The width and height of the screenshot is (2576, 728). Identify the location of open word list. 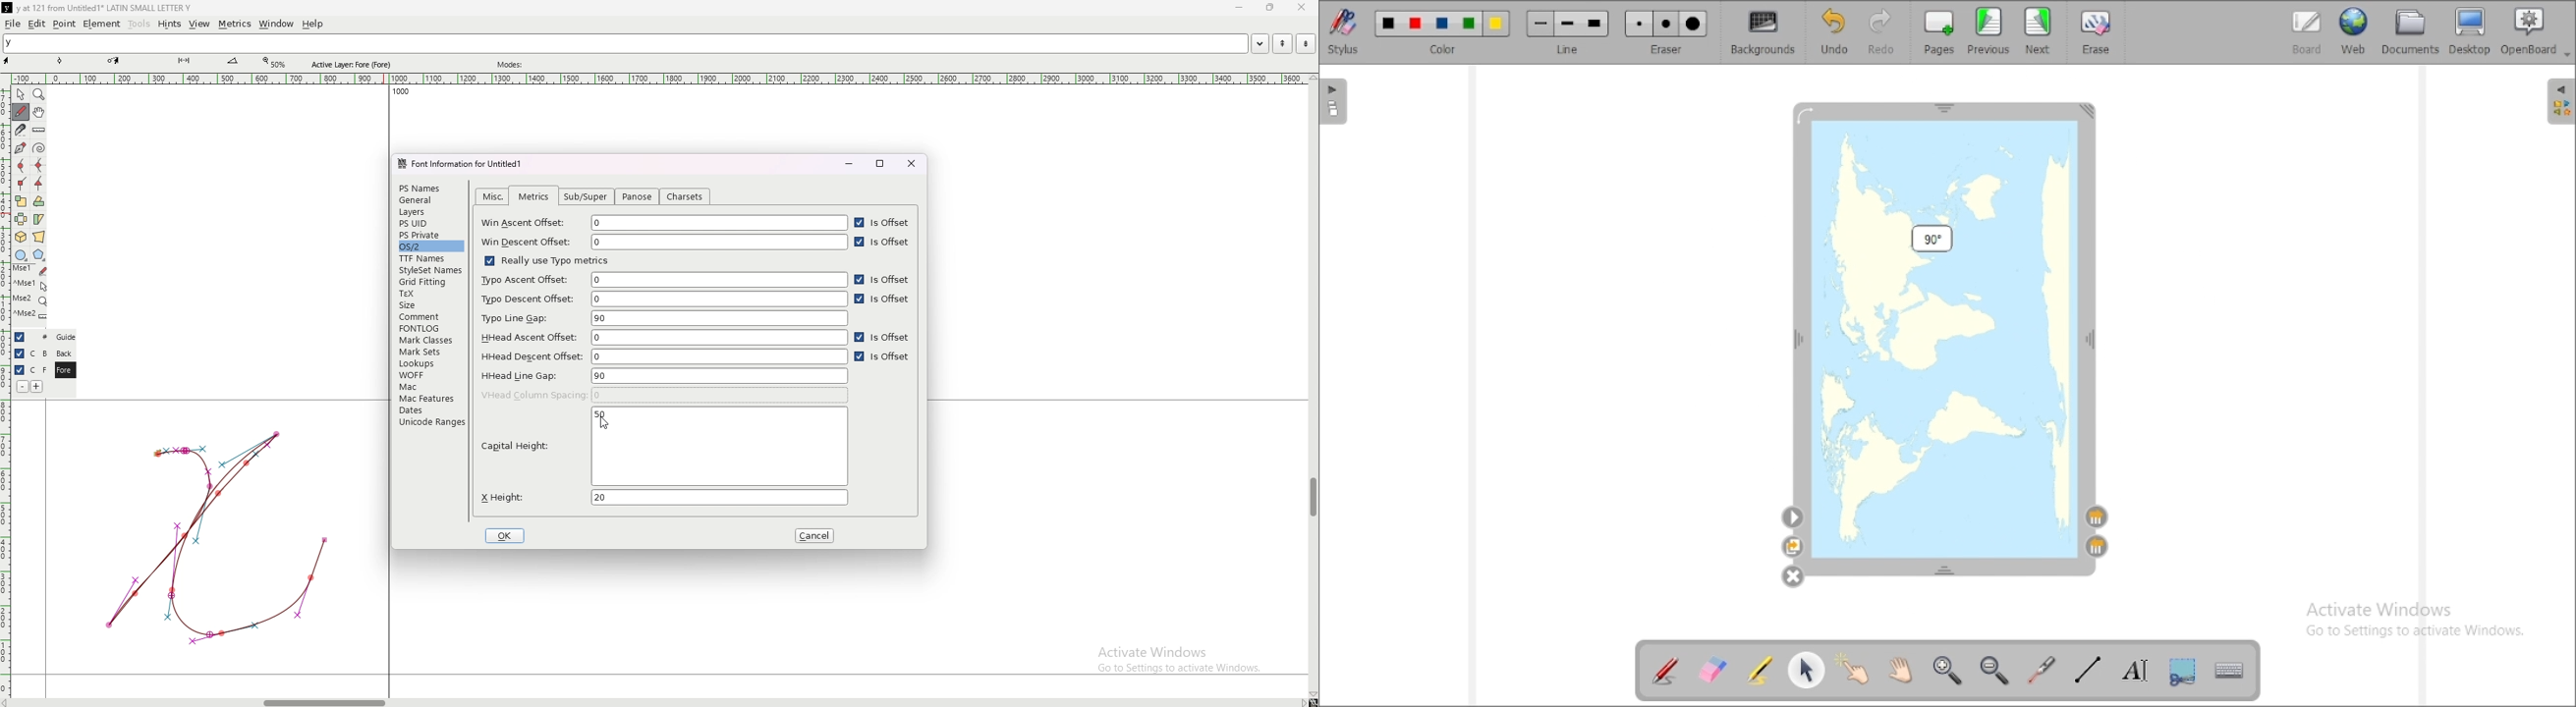
(1260, 43).